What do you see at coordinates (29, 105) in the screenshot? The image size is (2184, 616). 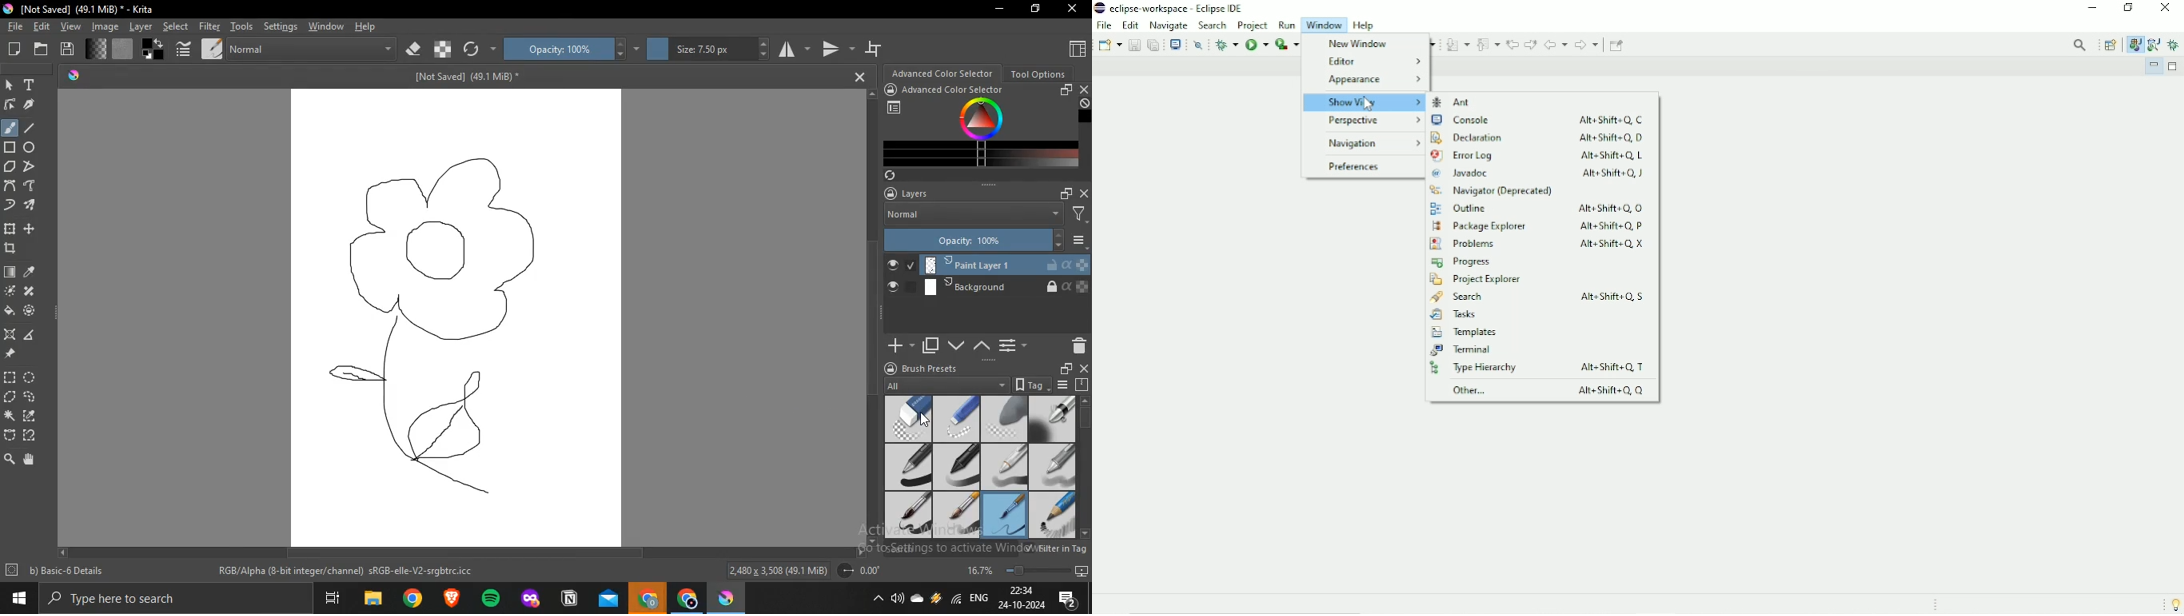 I see `calligraphy` at bounding box center [29, 105].